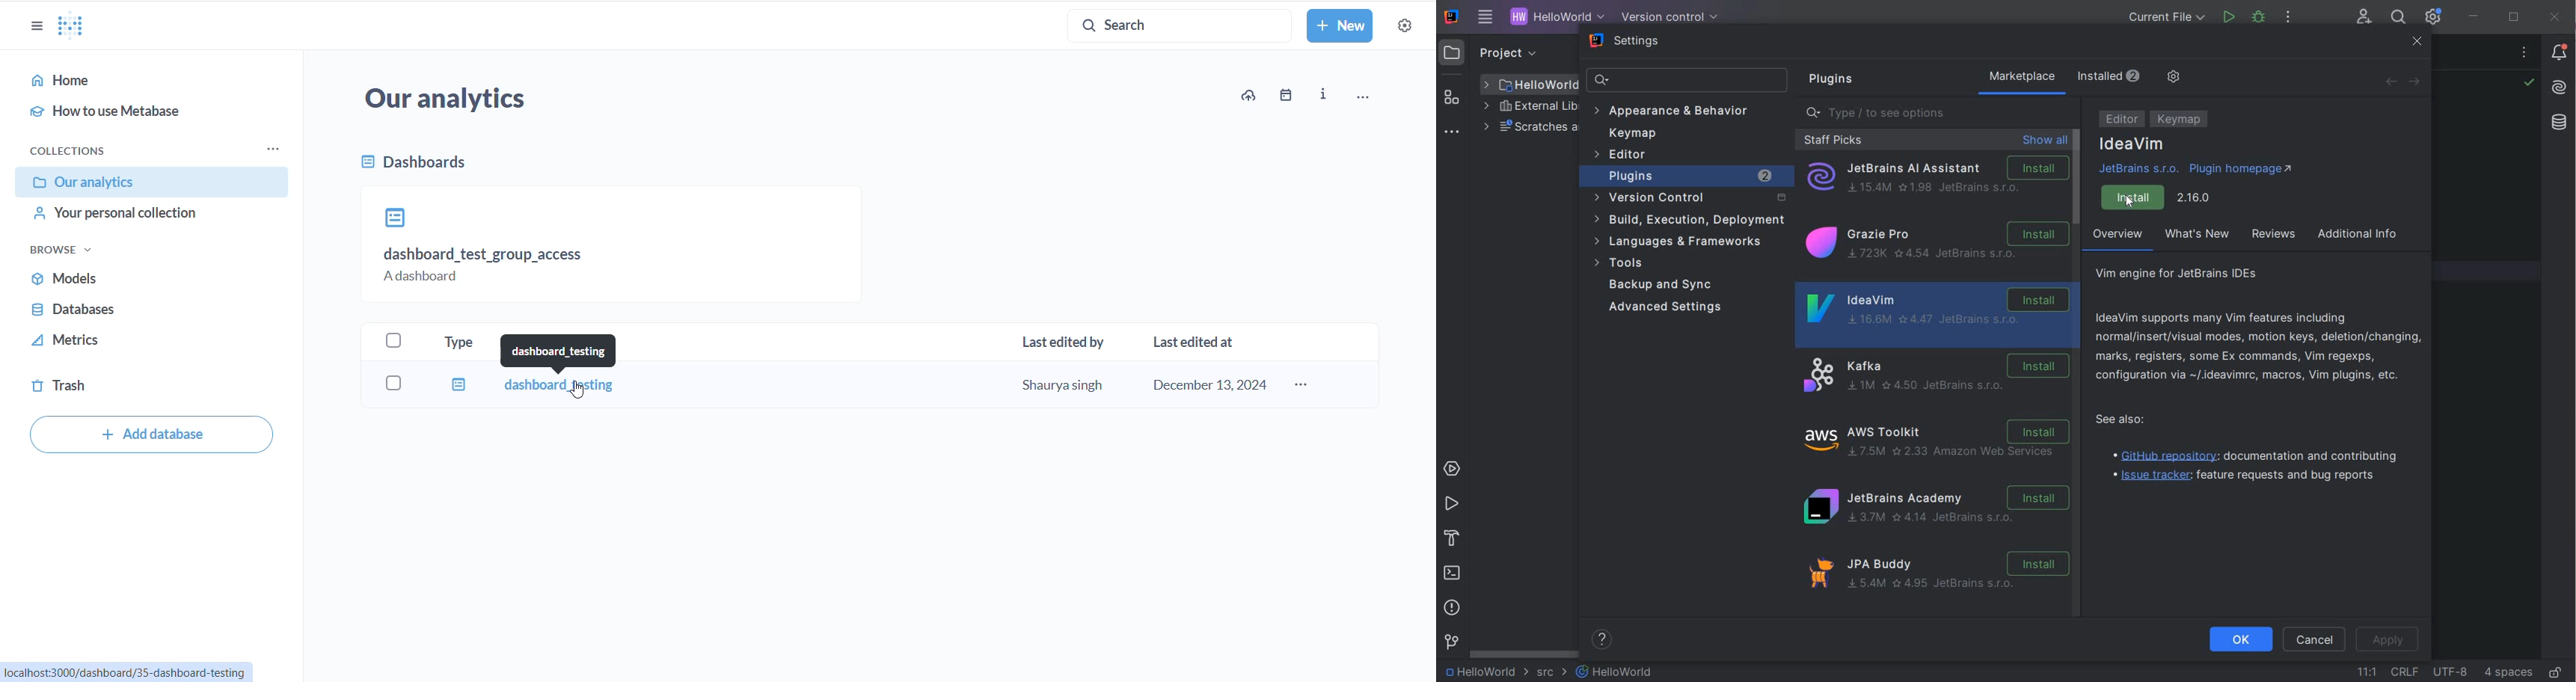  Describe the element at coordinates (271, 149) in the screenshot. I see `collection option` at that location.